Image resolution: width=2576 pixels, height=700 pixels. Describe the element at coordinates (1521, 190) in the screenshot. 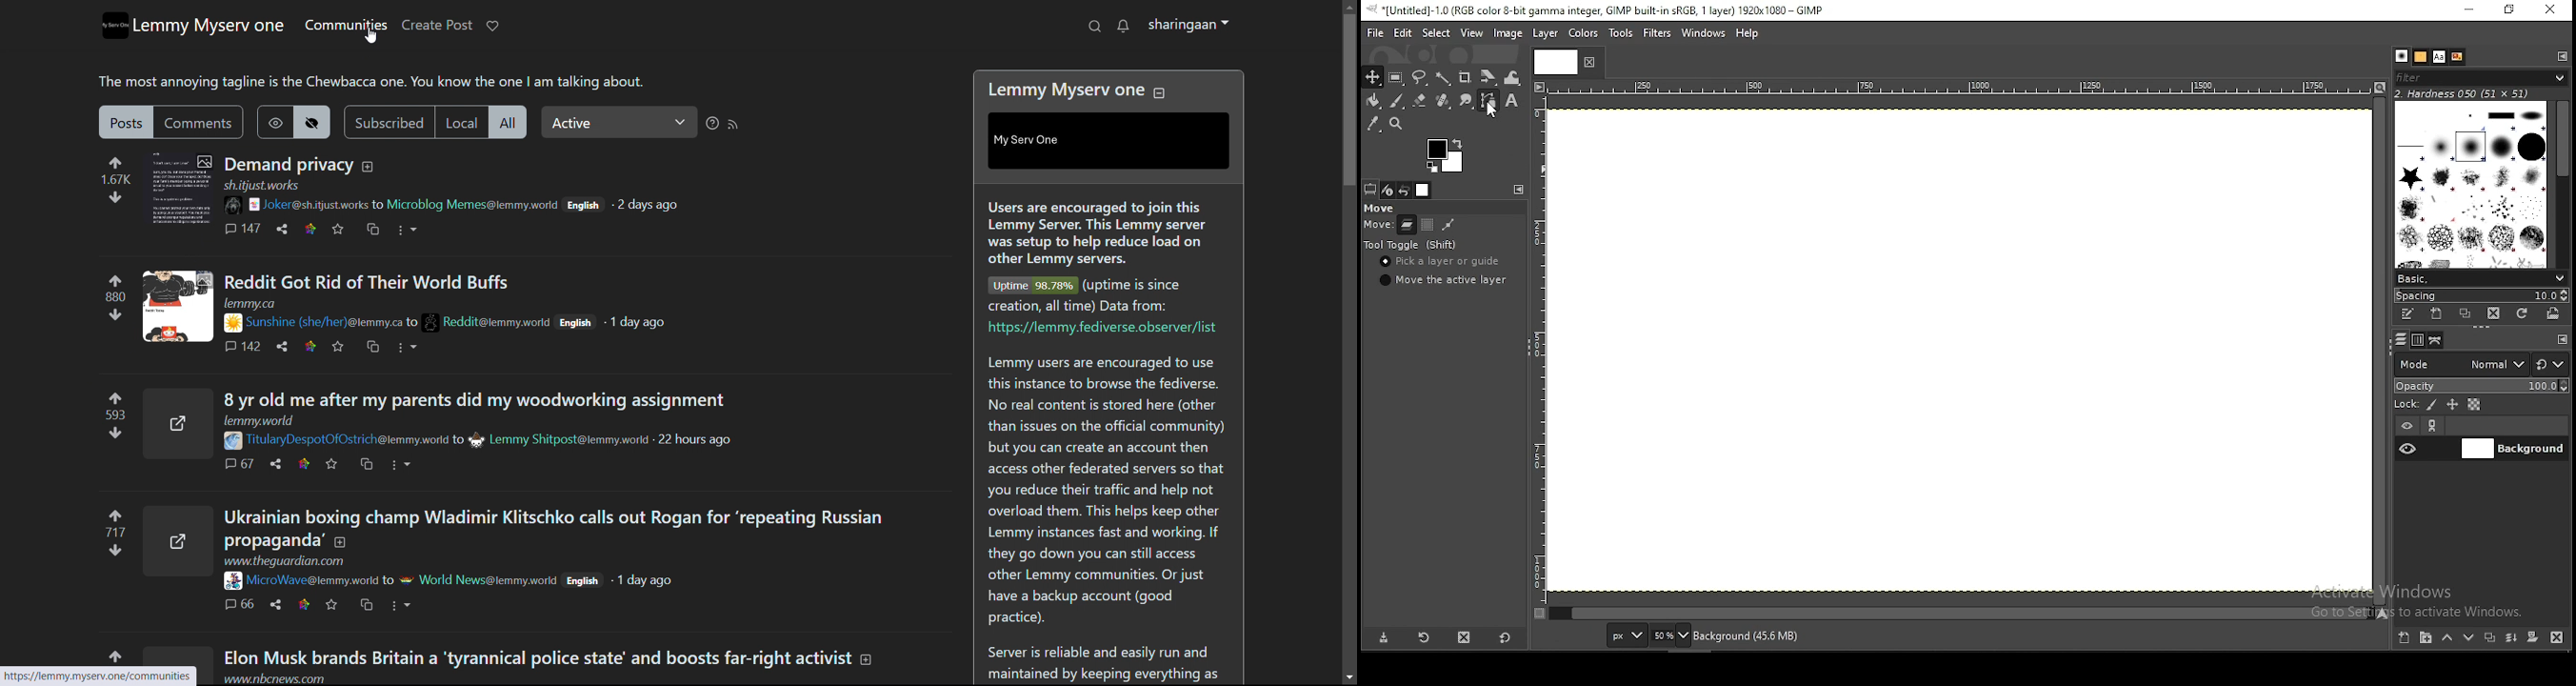

I see `configure this tab` at that location.